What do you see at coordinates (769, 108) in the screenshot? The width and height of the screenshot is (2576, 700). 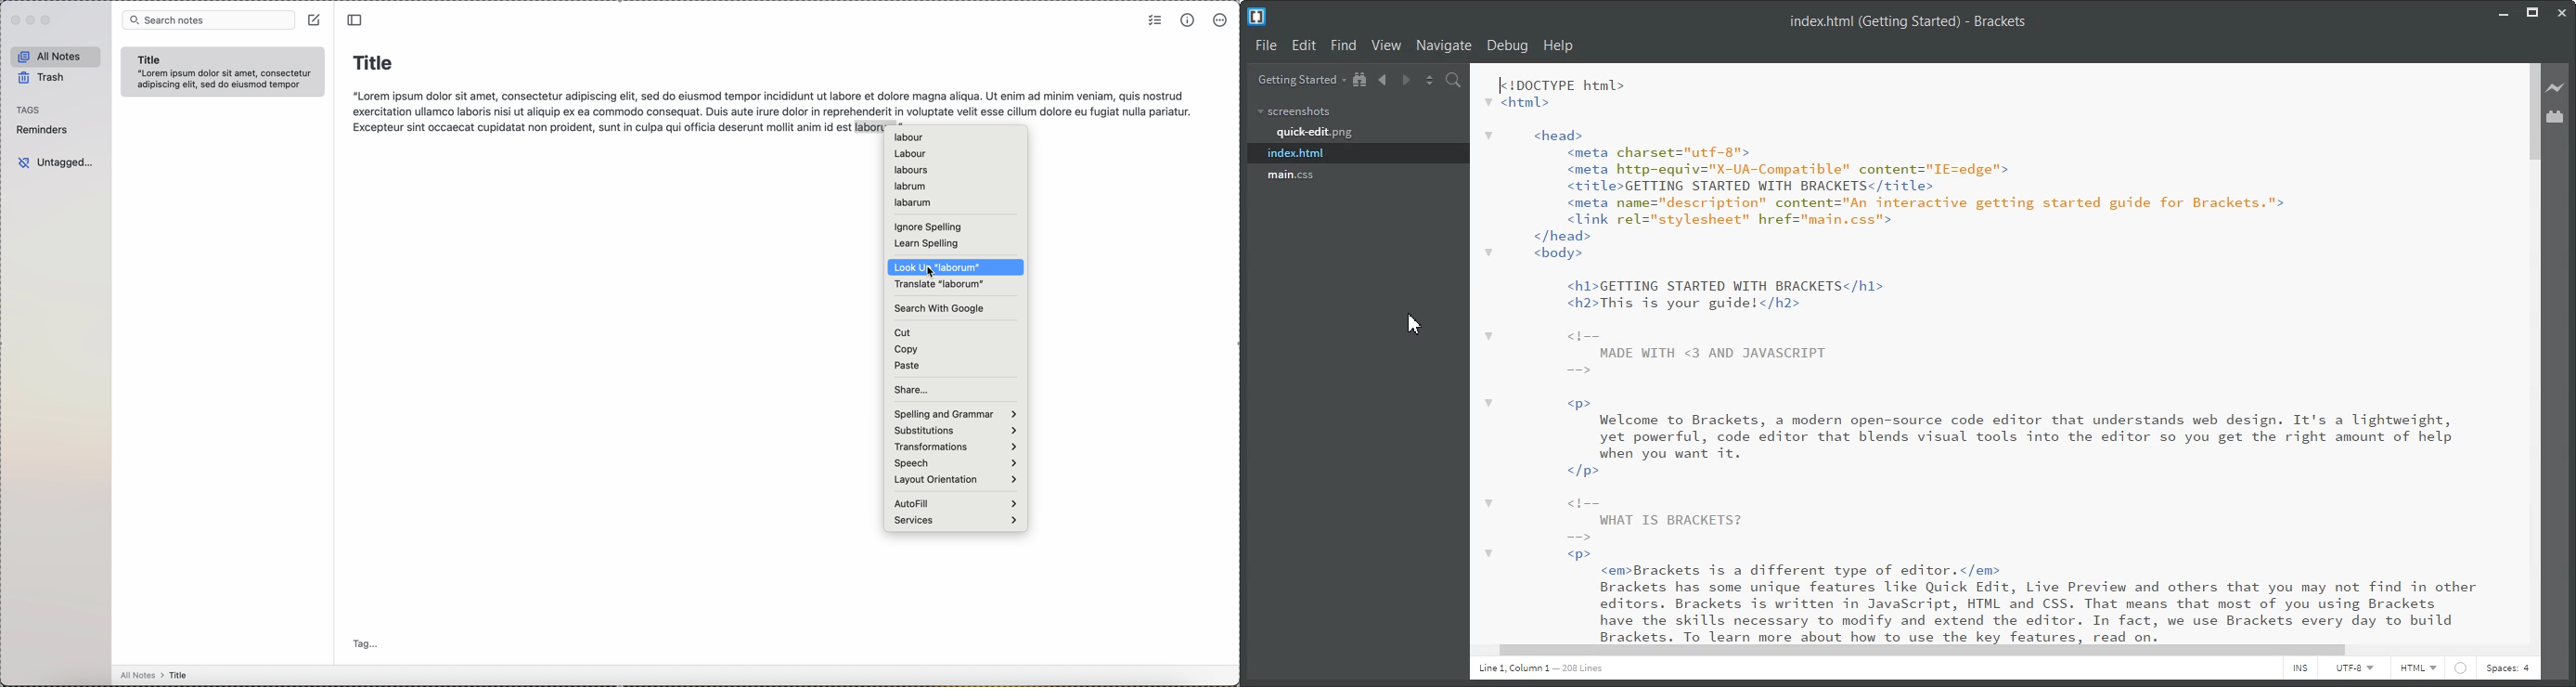 I see `body text` at bounding box center [769, 108].